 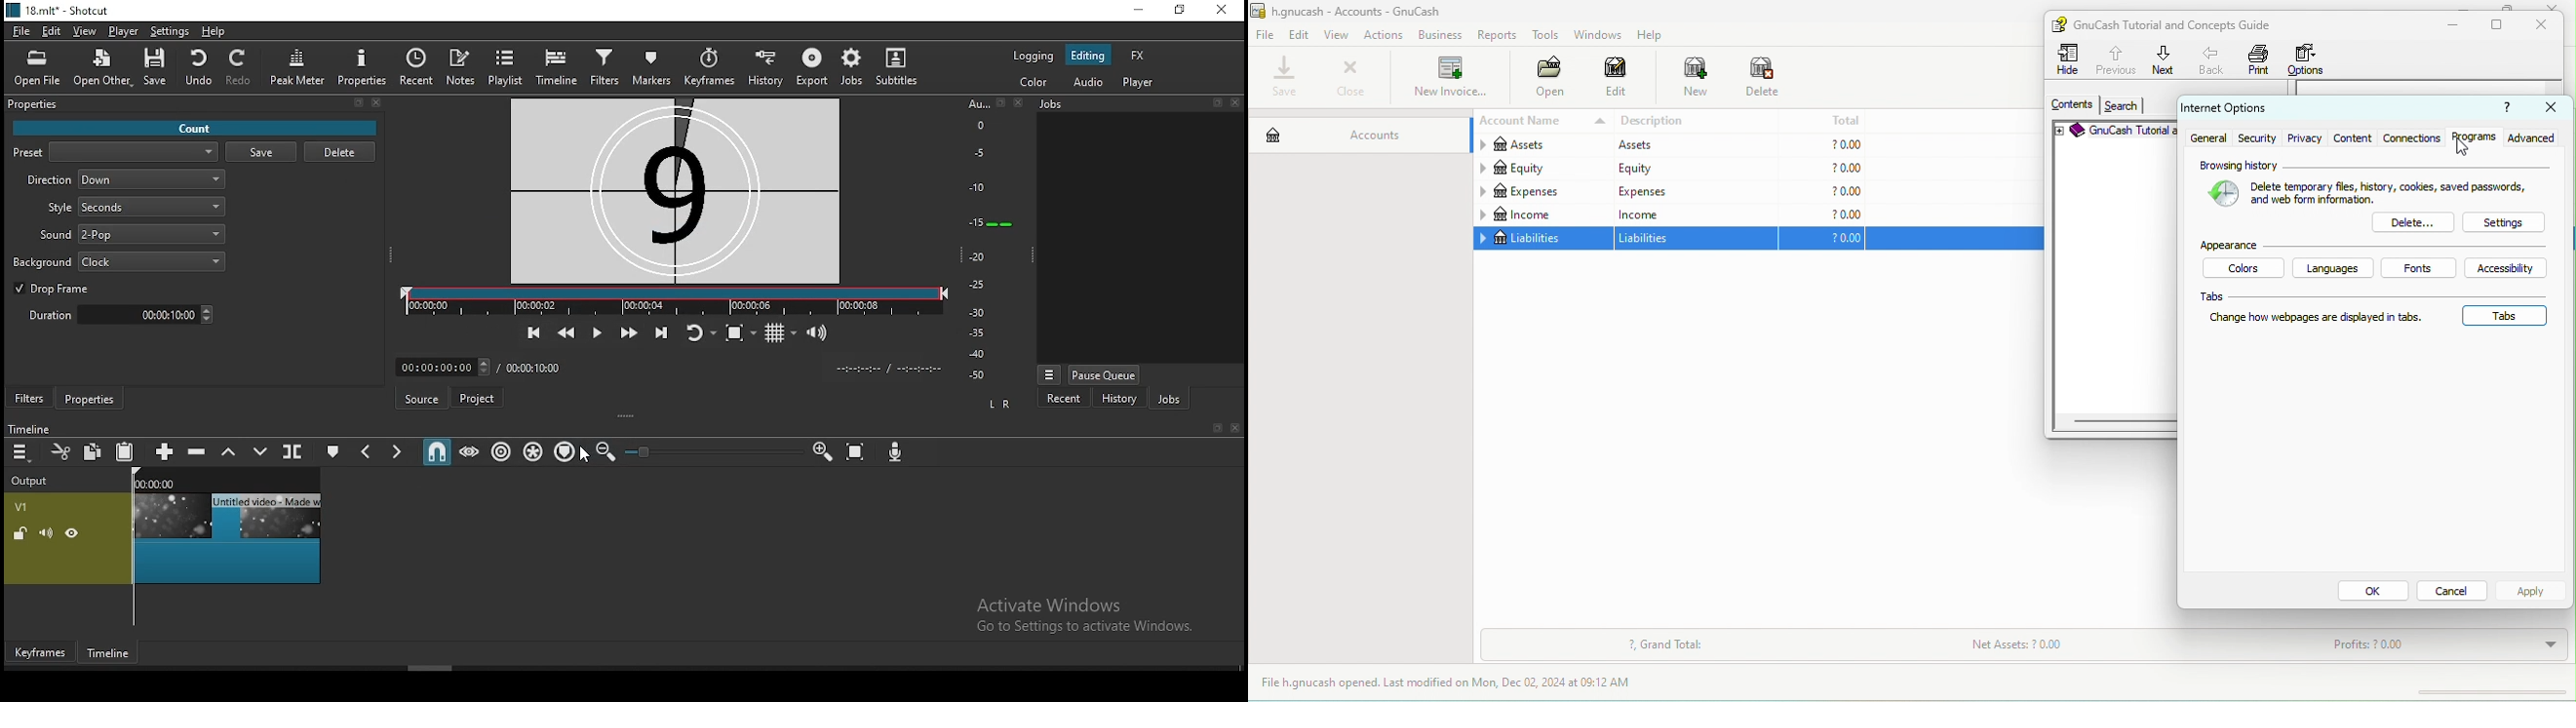 What do you see at coordinates (1118, 400) in the screenshot?
I see `history` at bounding box center [1118, 400].